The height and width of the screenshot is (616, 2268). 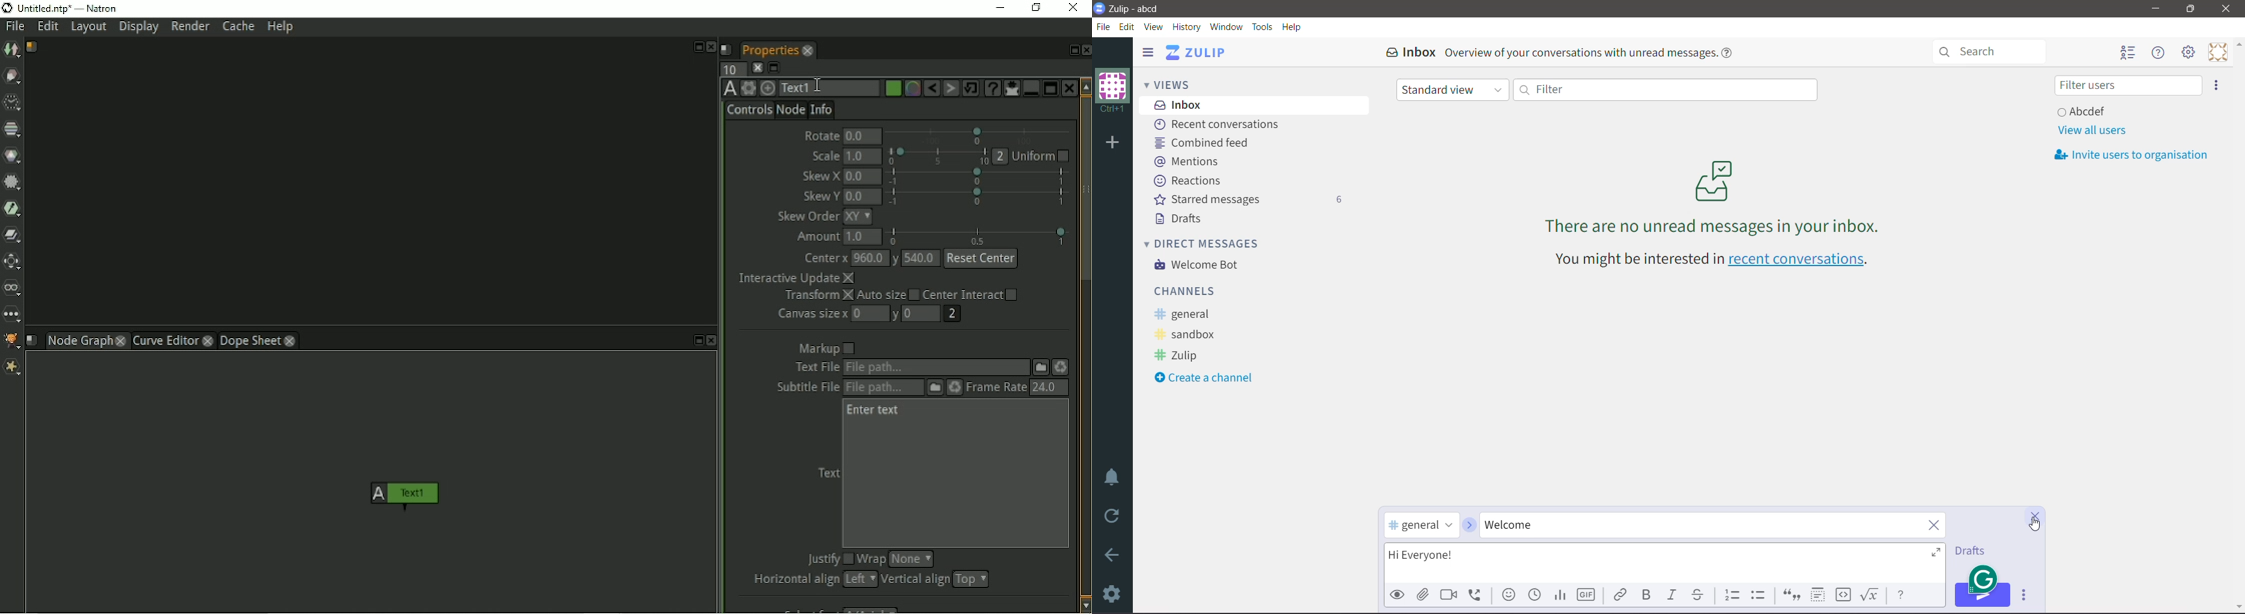 I want to click on Text1, so click(x=828, y=89).